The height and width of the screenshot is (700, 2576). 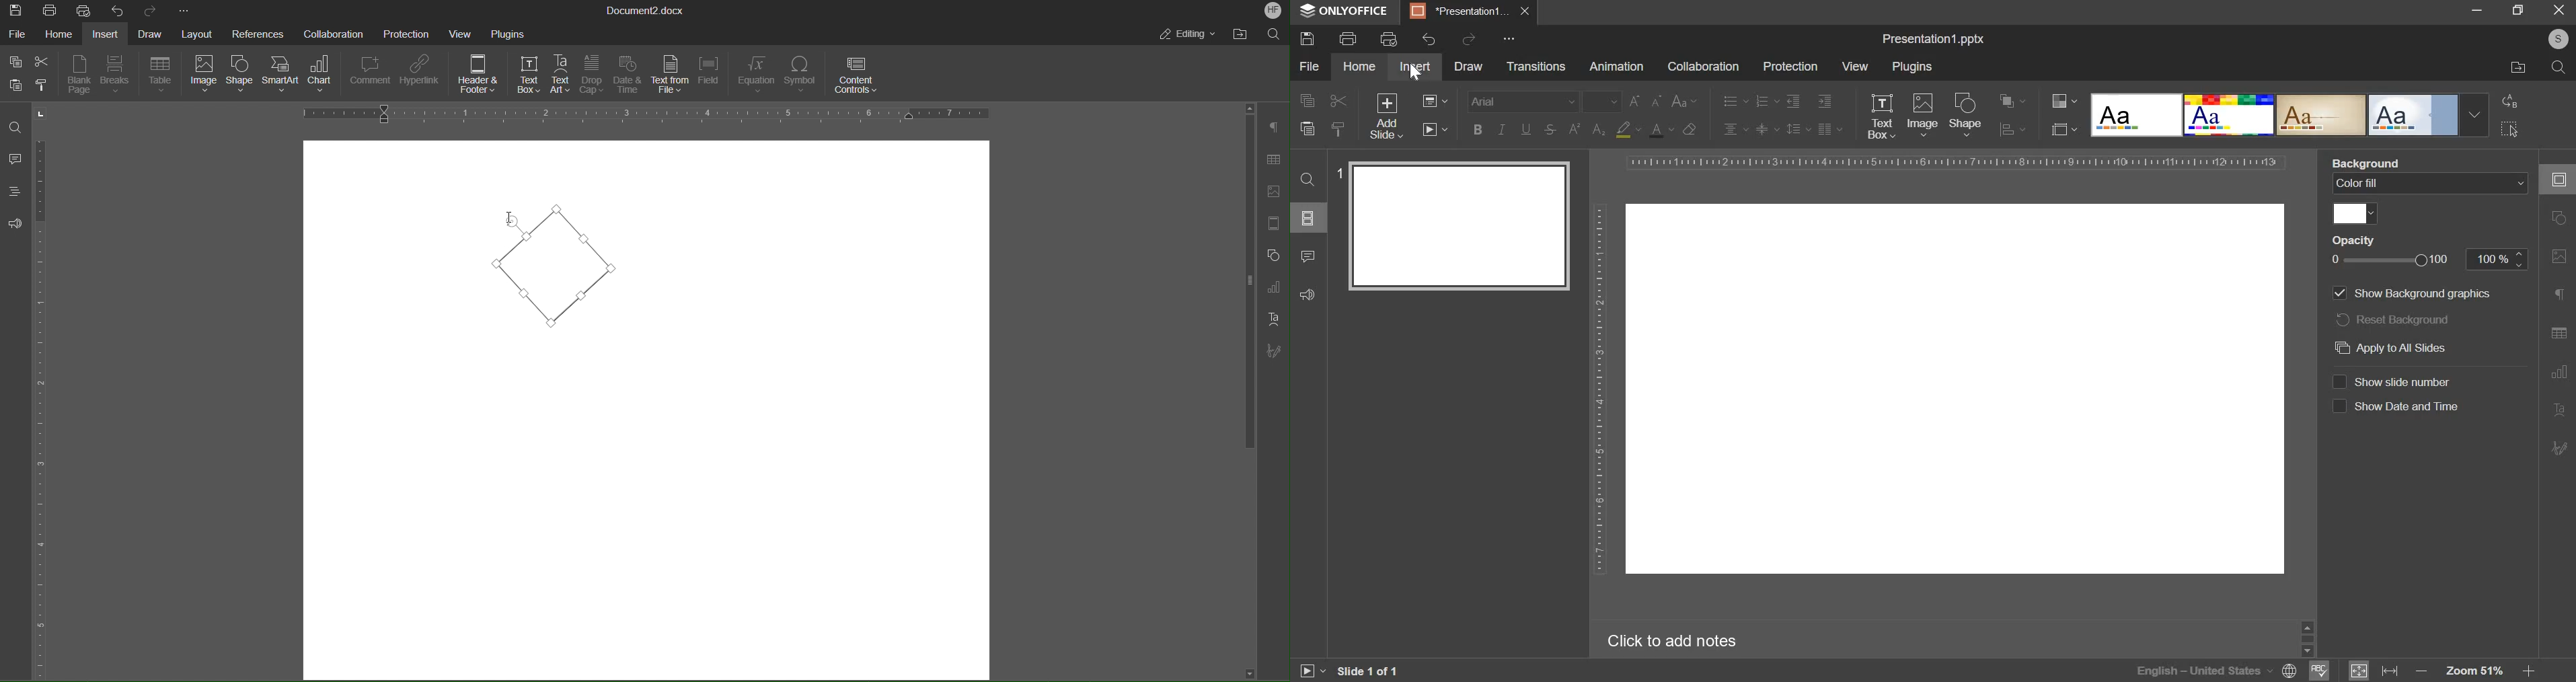 What do you see at coordinates (1605, 102) in the screenshot?
I see `enter font size` at bounding box center [1605, 102].